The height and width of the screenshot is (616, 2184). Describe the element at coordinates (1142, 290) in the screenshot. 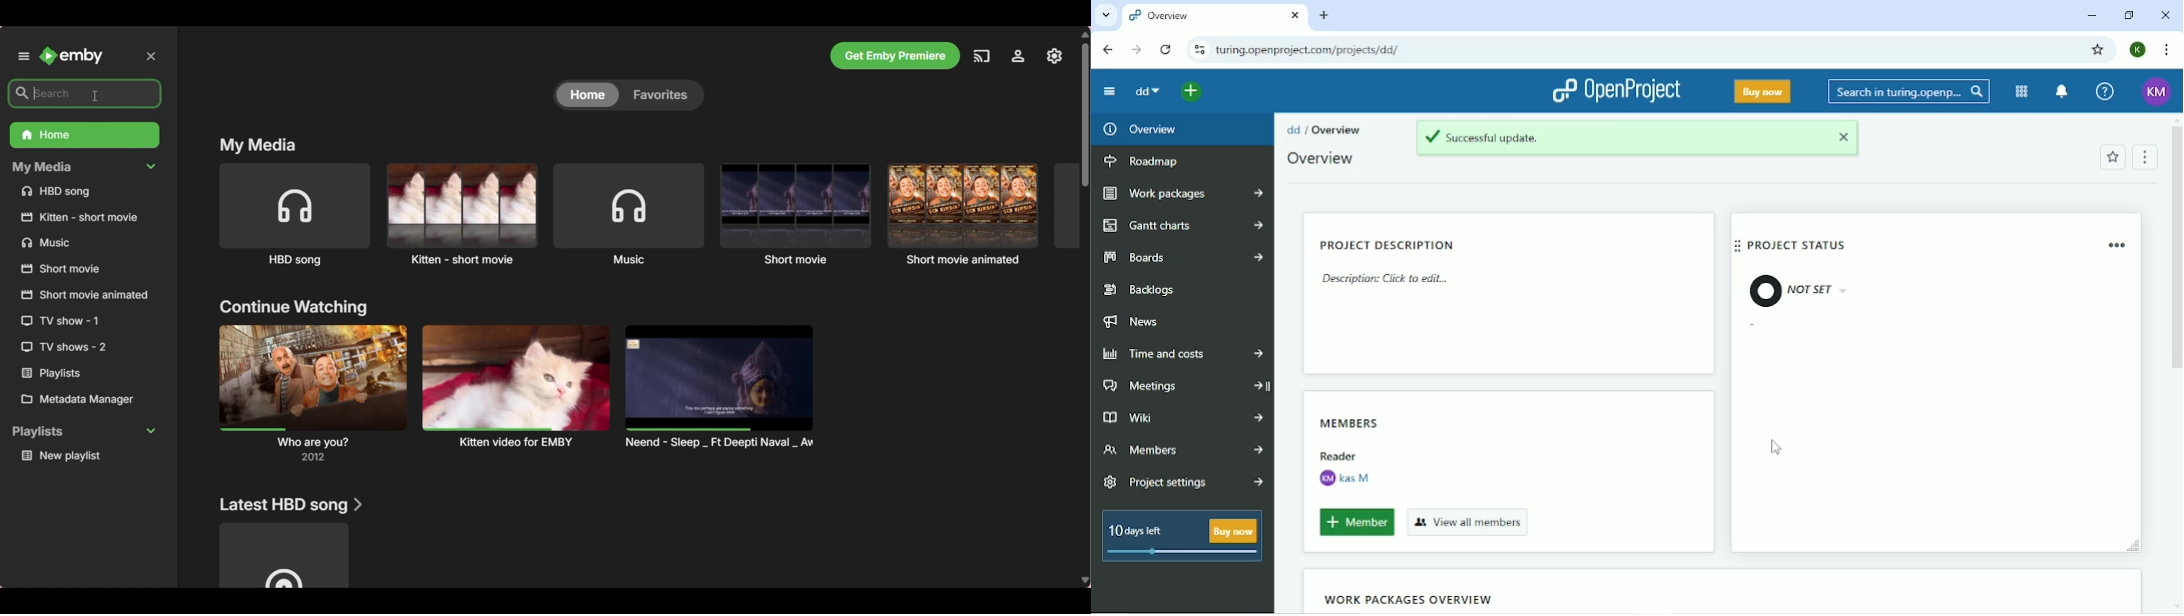

I see `Backlogs` at that location.